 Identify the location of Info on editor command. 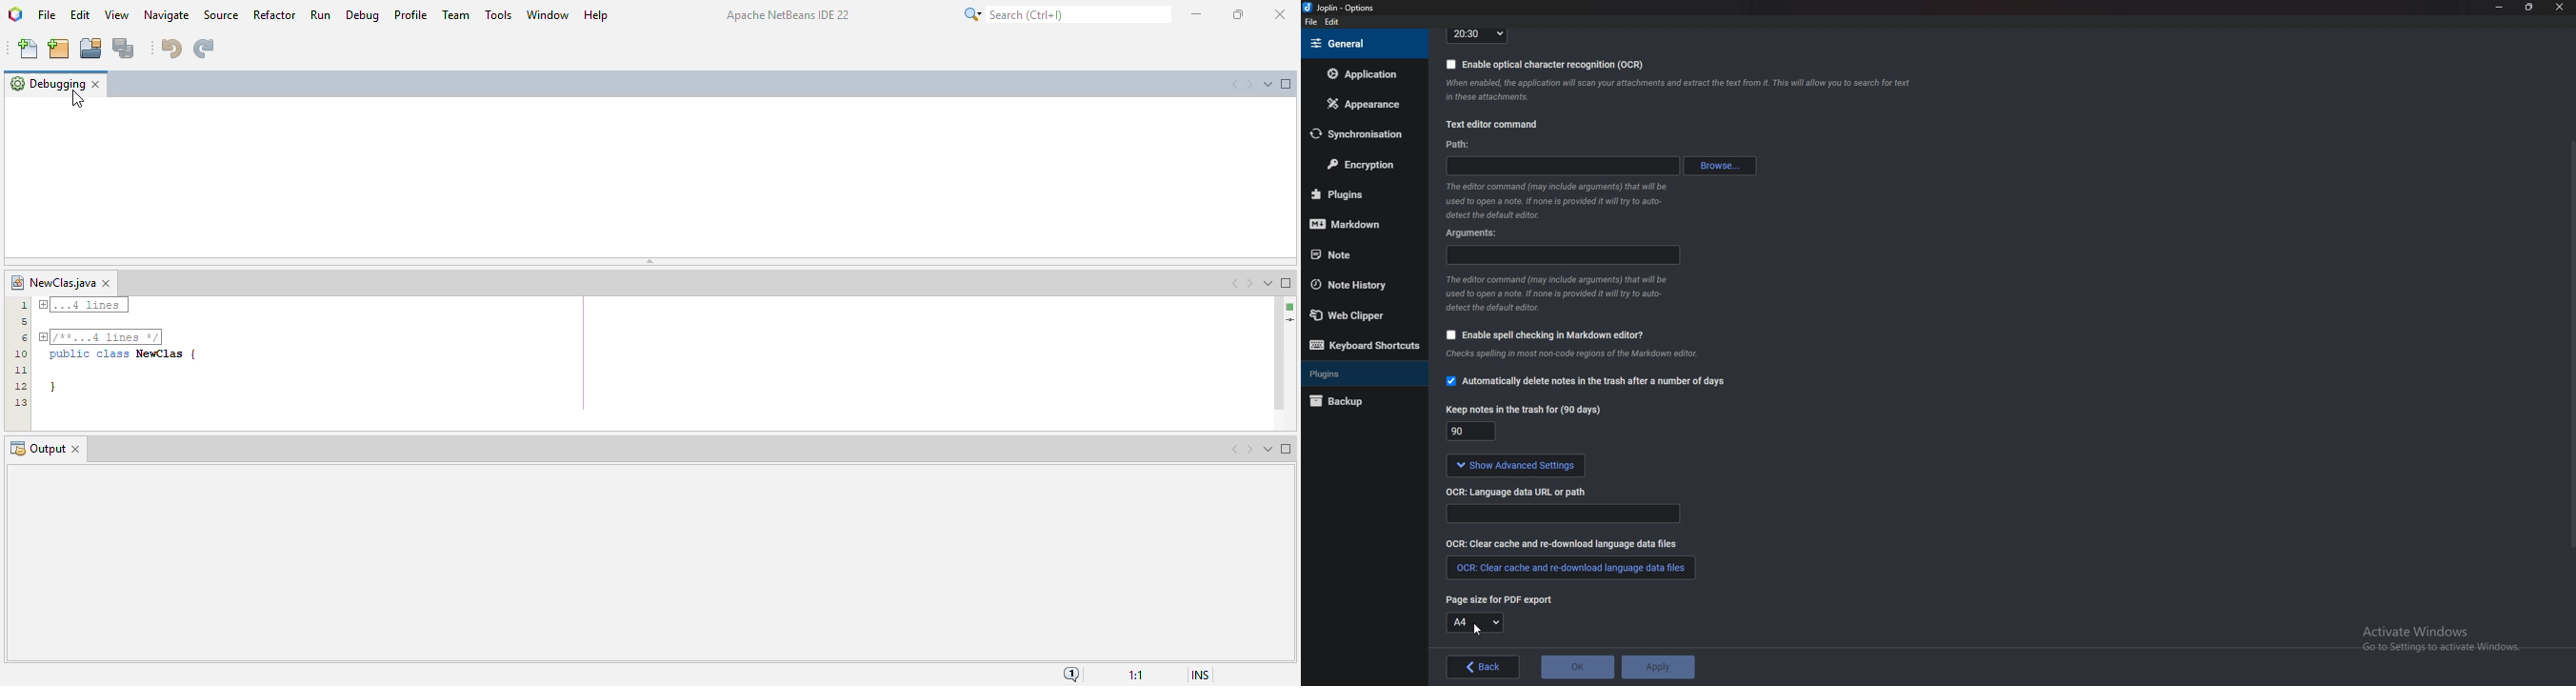
(1553, 200).